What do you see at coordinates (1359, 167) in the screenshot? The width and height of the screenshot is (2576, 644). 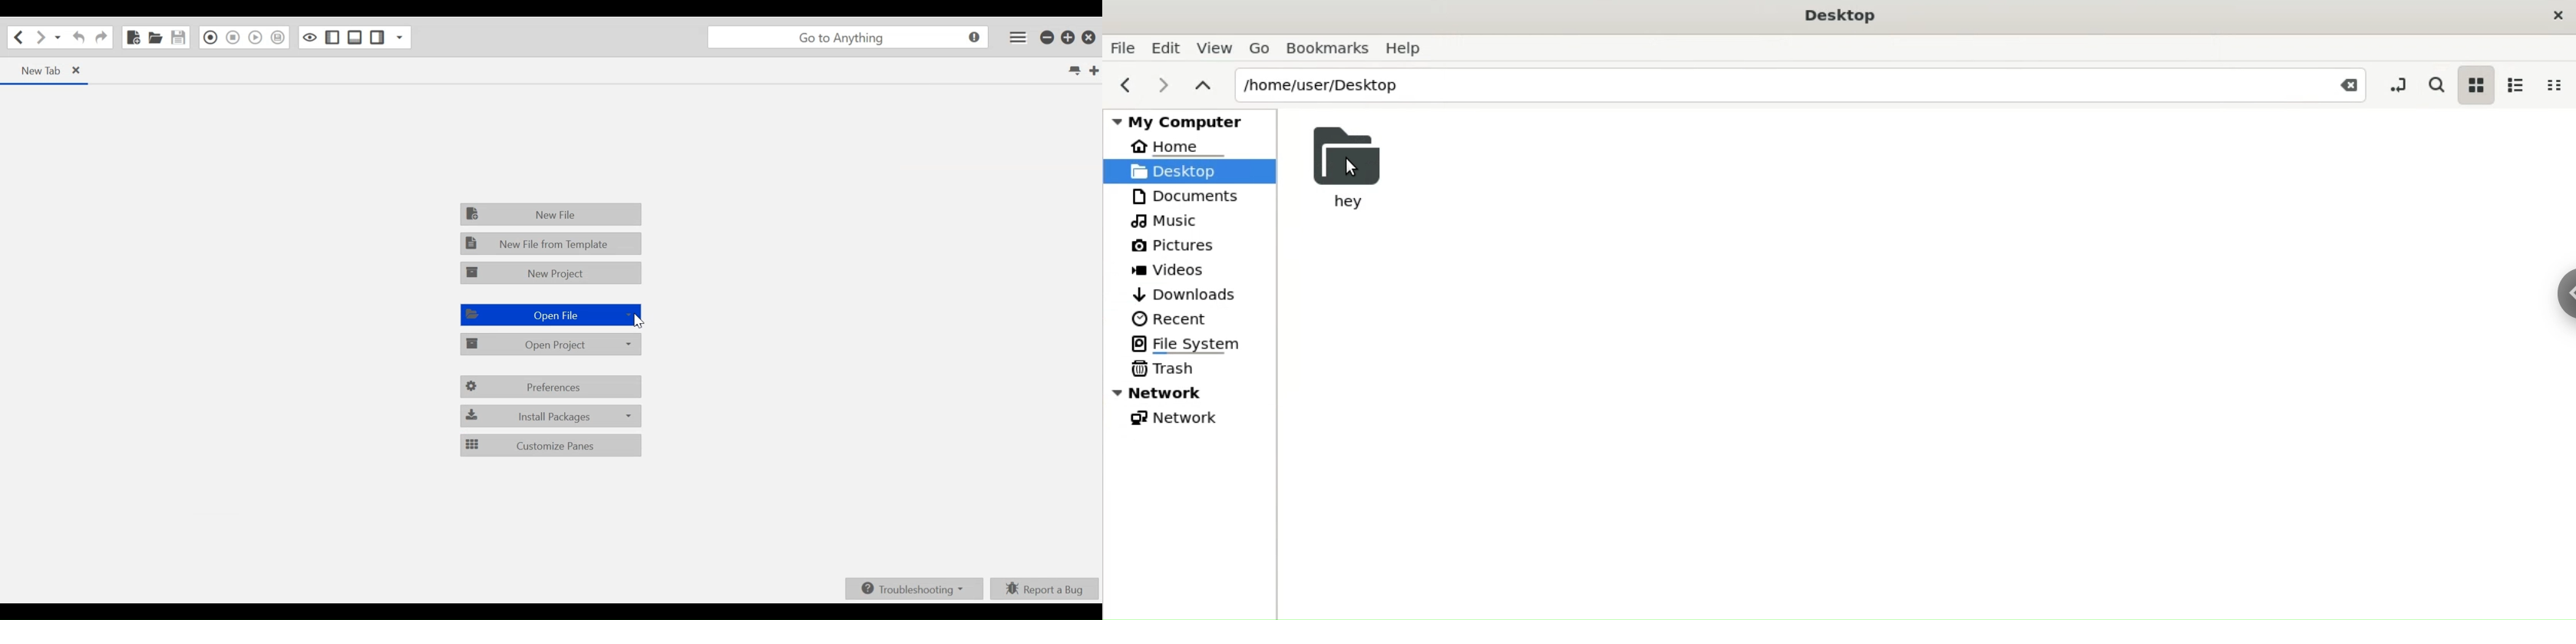 I see `hey` at bounding box center [1359, 167].